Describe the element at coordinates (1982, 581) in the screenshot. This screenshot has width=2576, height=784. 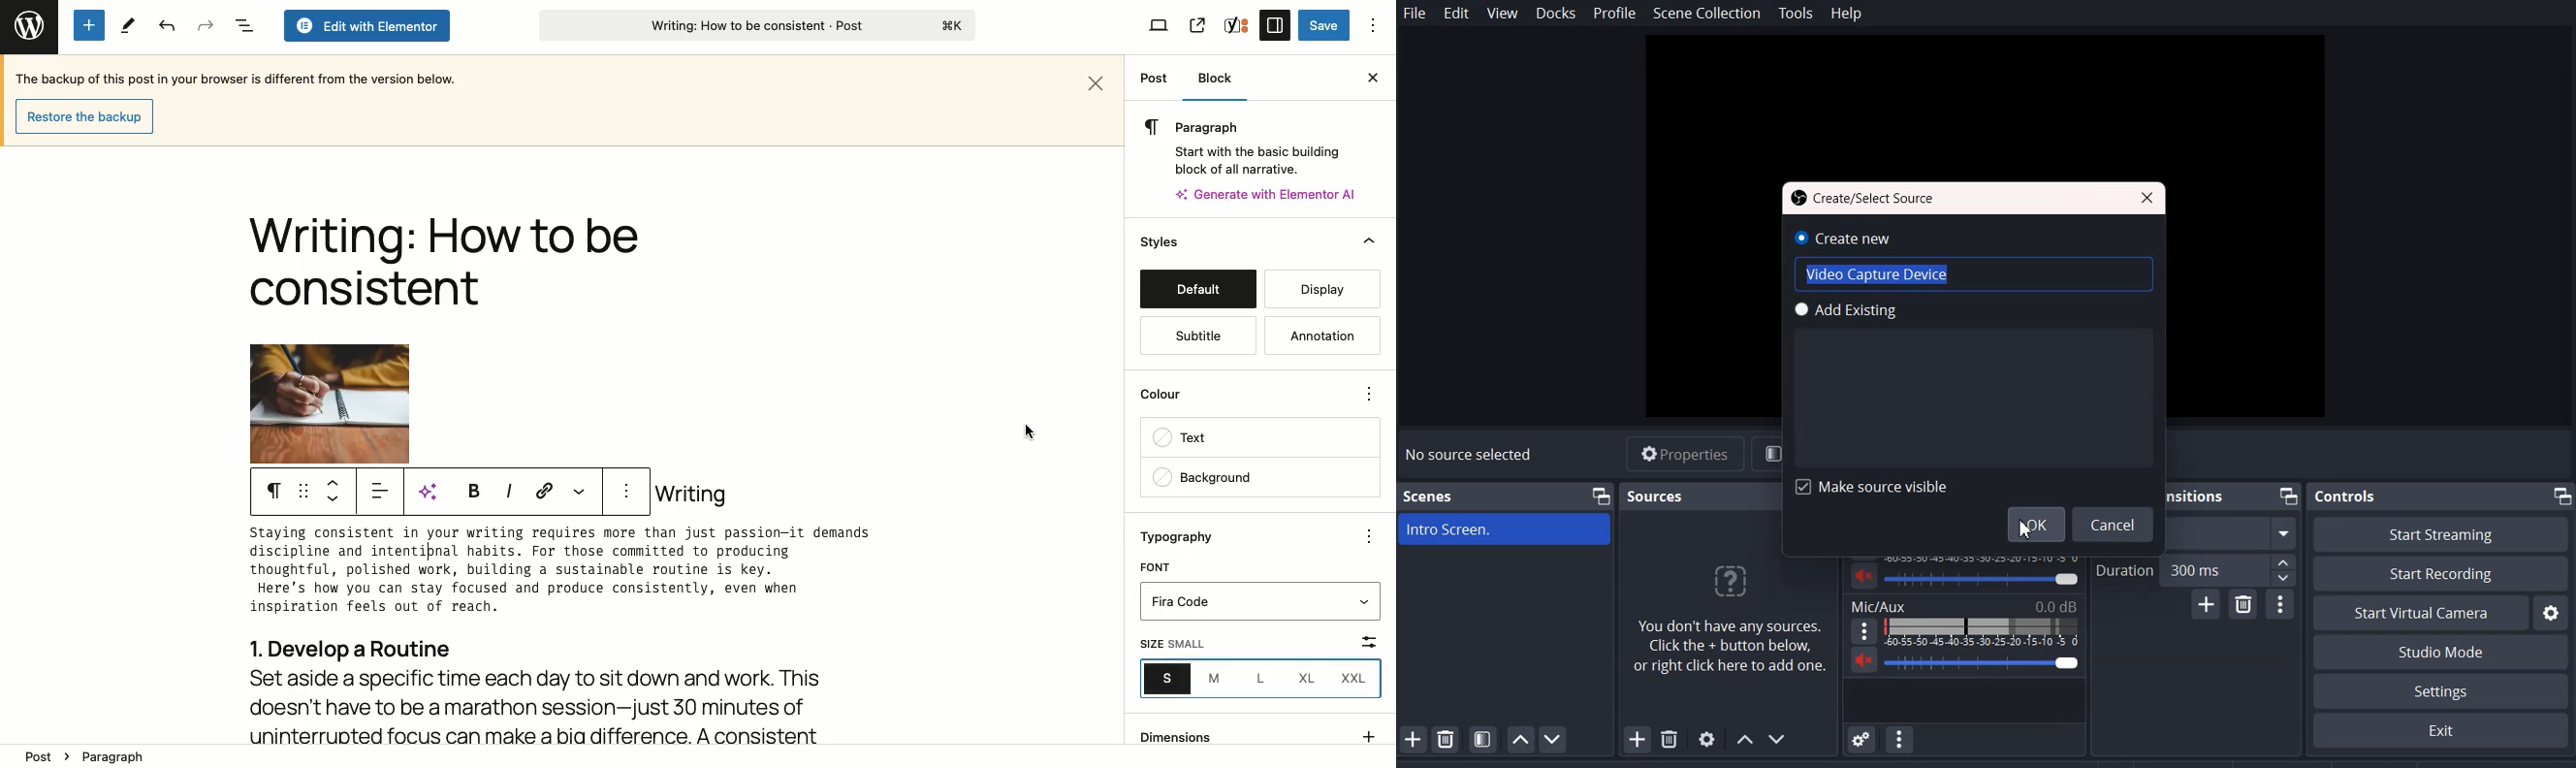
I see `Text` at that location.